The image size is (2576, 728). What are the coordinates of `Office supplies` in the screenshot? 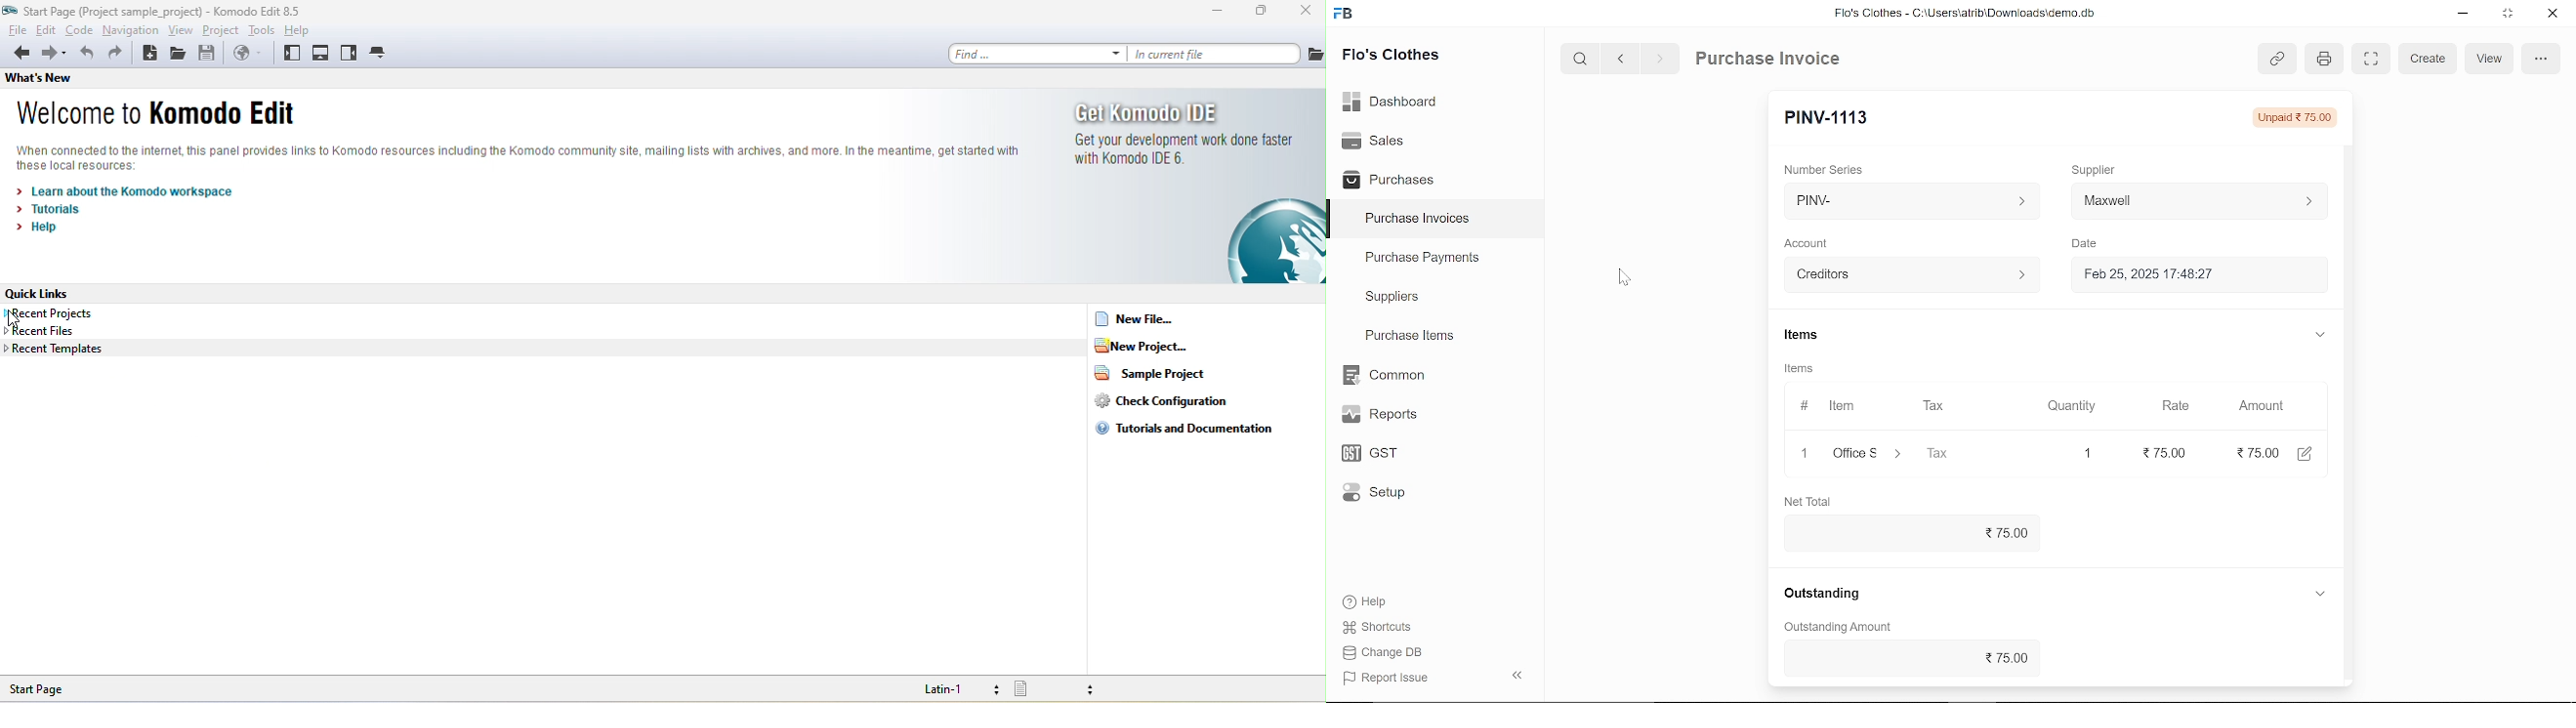 It's located at (1870, 454).